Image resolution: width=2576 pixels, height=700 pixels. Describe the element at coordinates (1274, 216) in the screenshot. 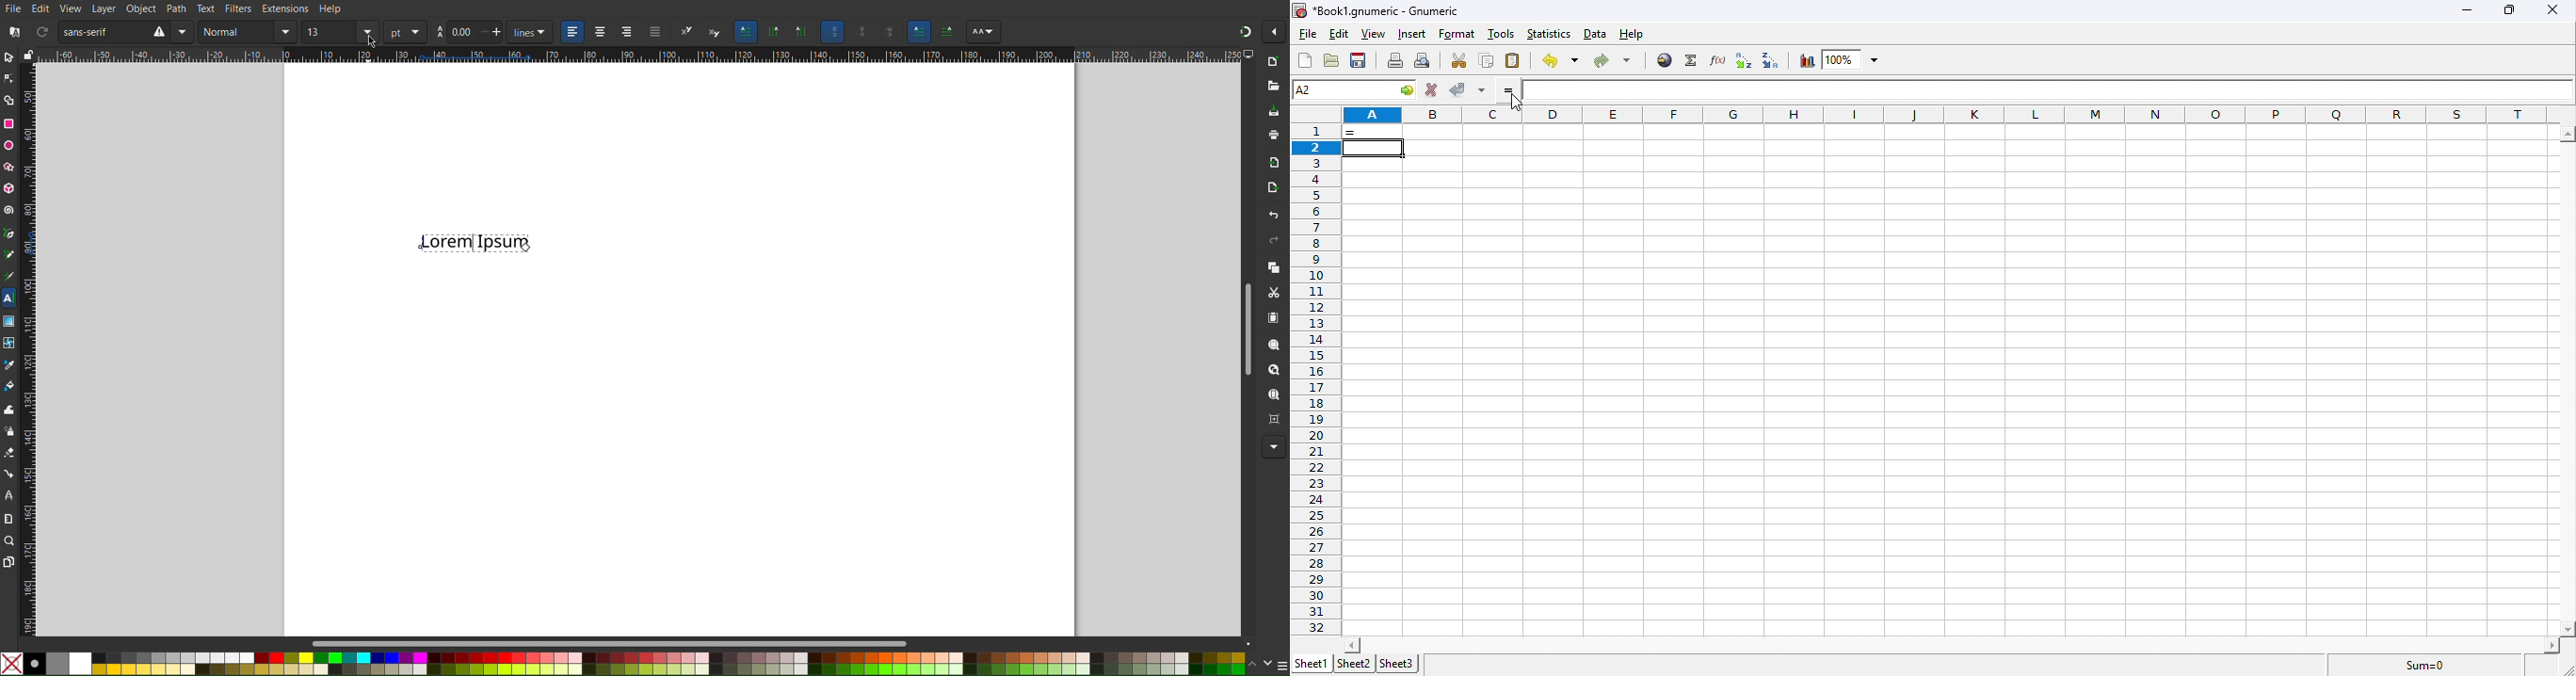

I see `Undo` at that location.